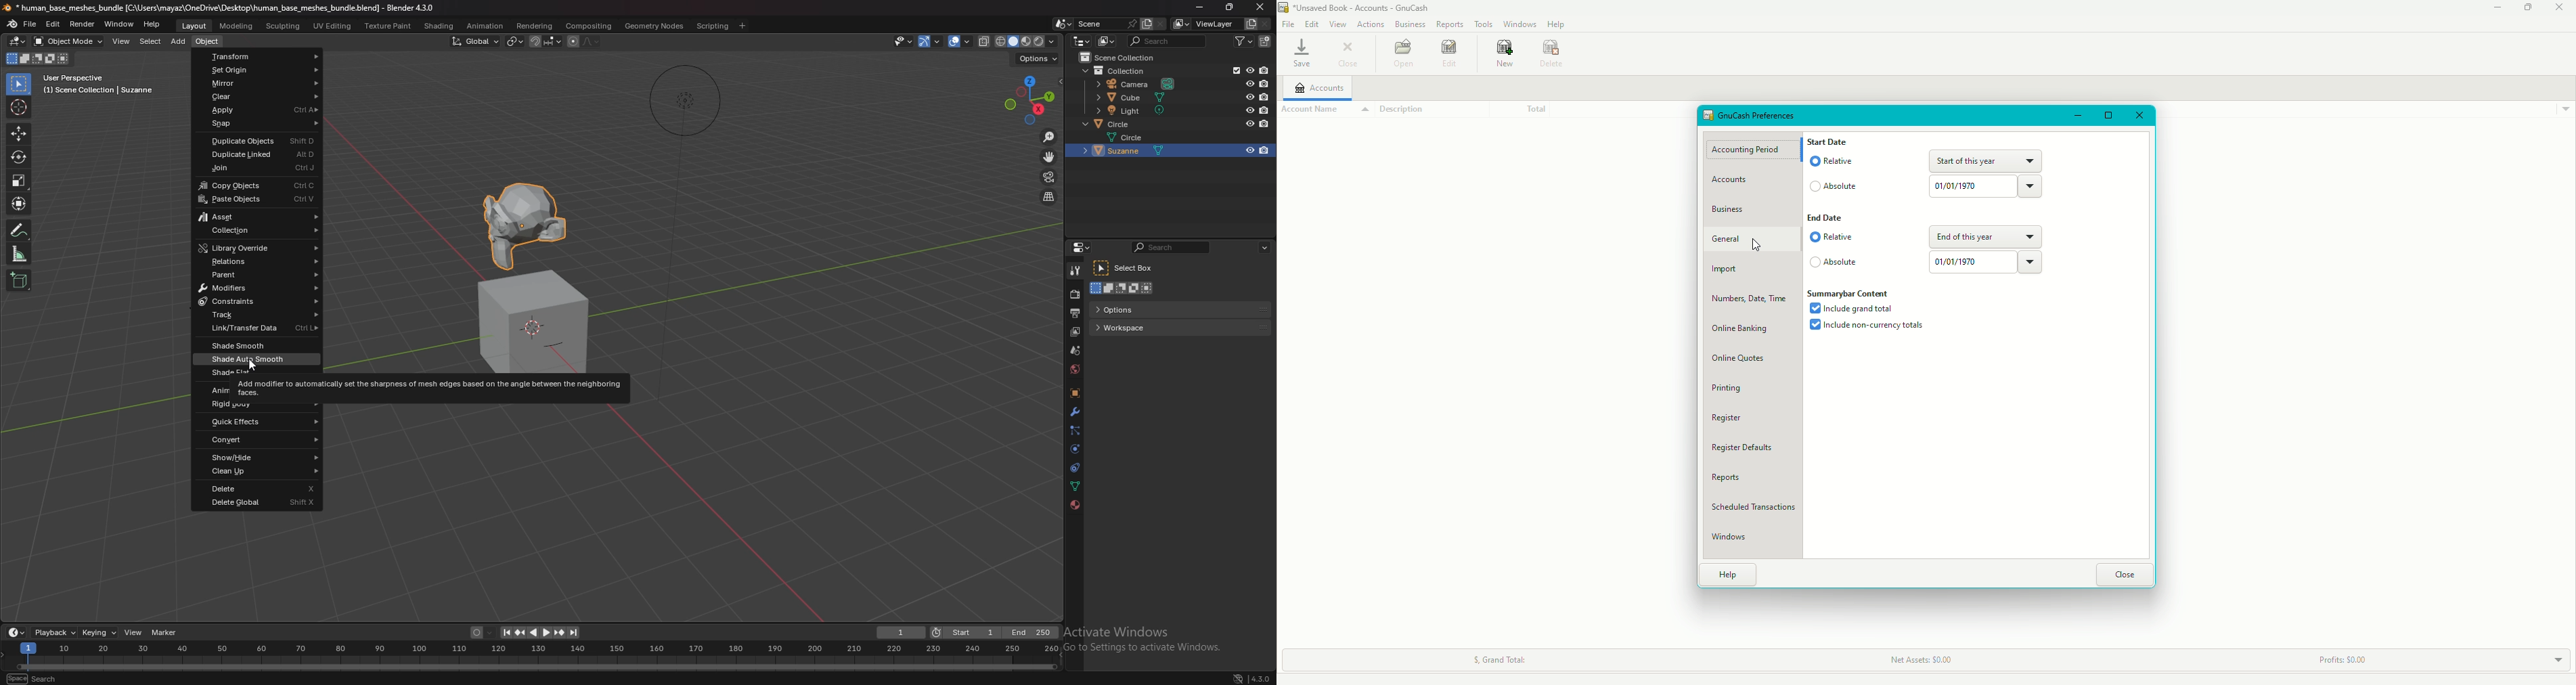 Image resolution: width=2576 pixels, height=700 pixels. What do you see at coordinates (1249, 110) in the screenshot?
I see `hide in viewport` at bounding box center [1249, 110].